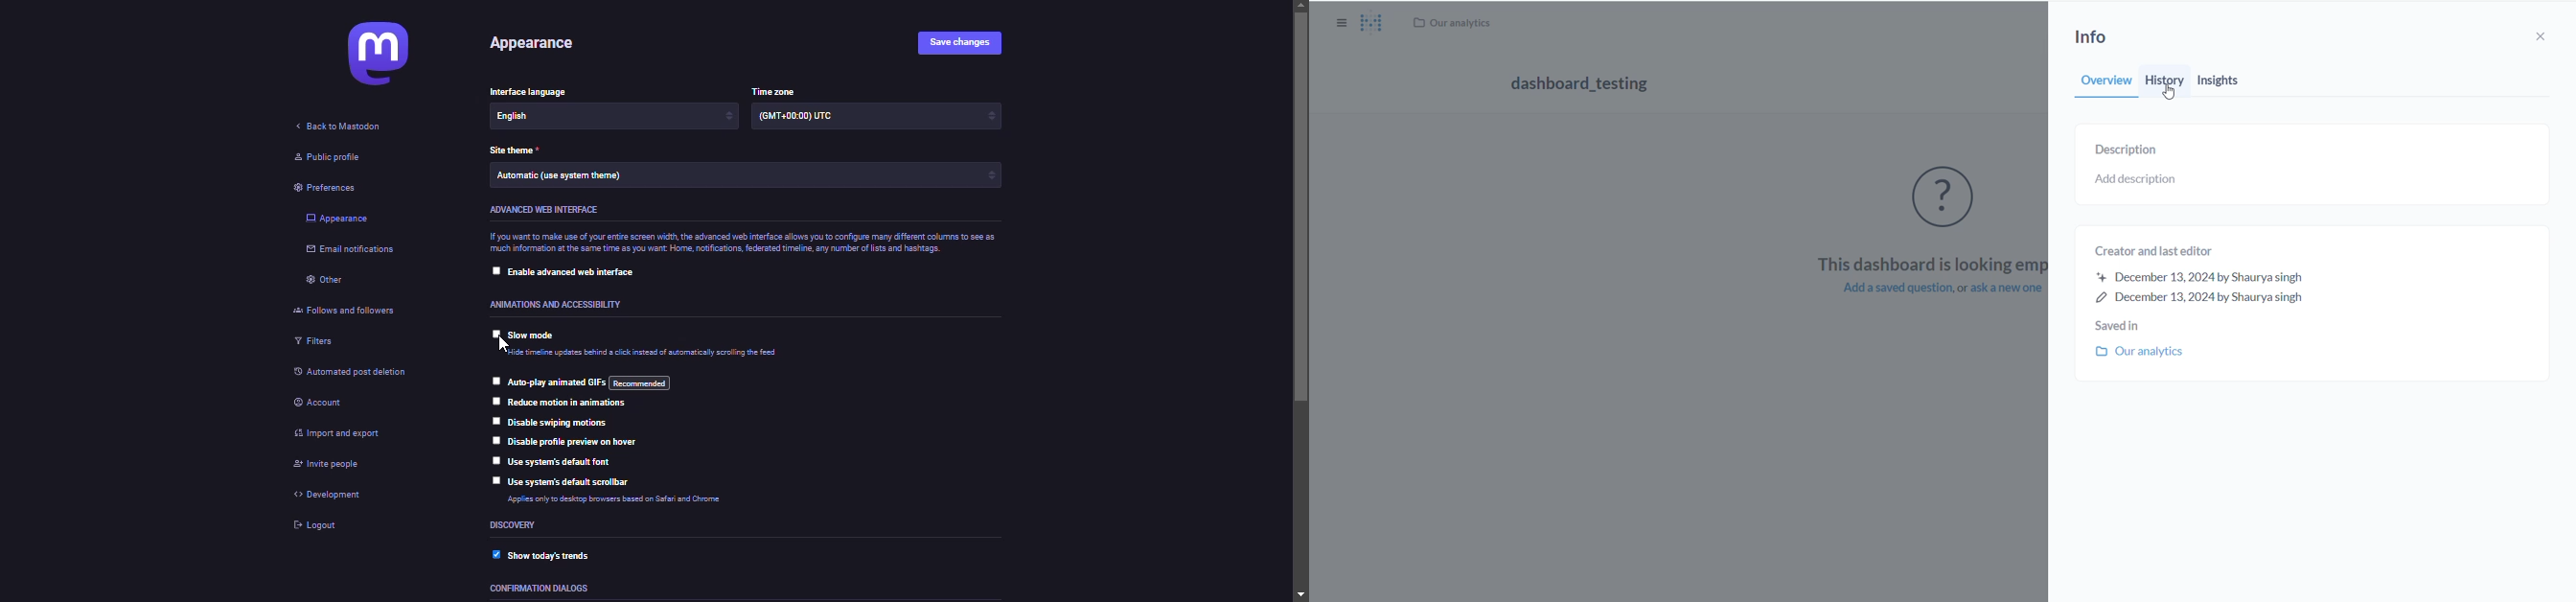 Image resolution: width=2576 pixels, height=616 pixels. What do you see at coordinates (356, 372) in the screenshot?
I see `automated post deletion` at bounding box center [356, 372].